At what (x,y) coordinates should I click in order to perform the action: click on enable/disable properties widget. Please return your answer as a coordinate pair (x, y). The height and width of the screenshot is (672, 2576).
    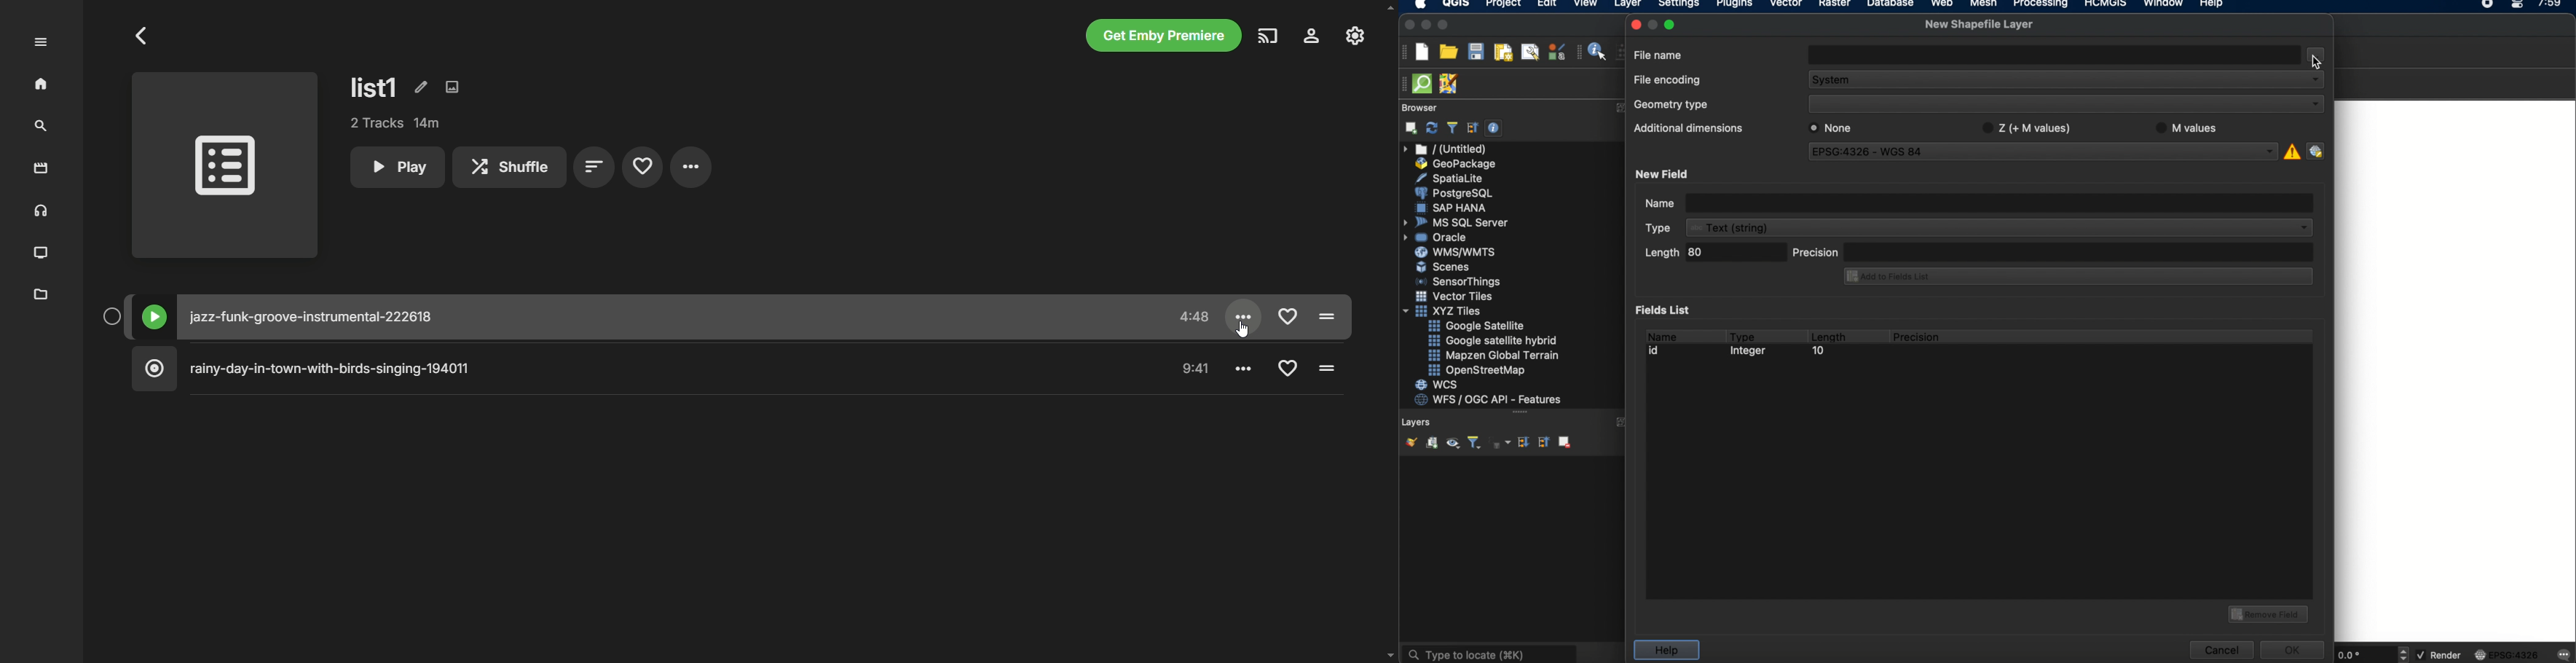
    Looking at the image, I should click on (1494, 128).